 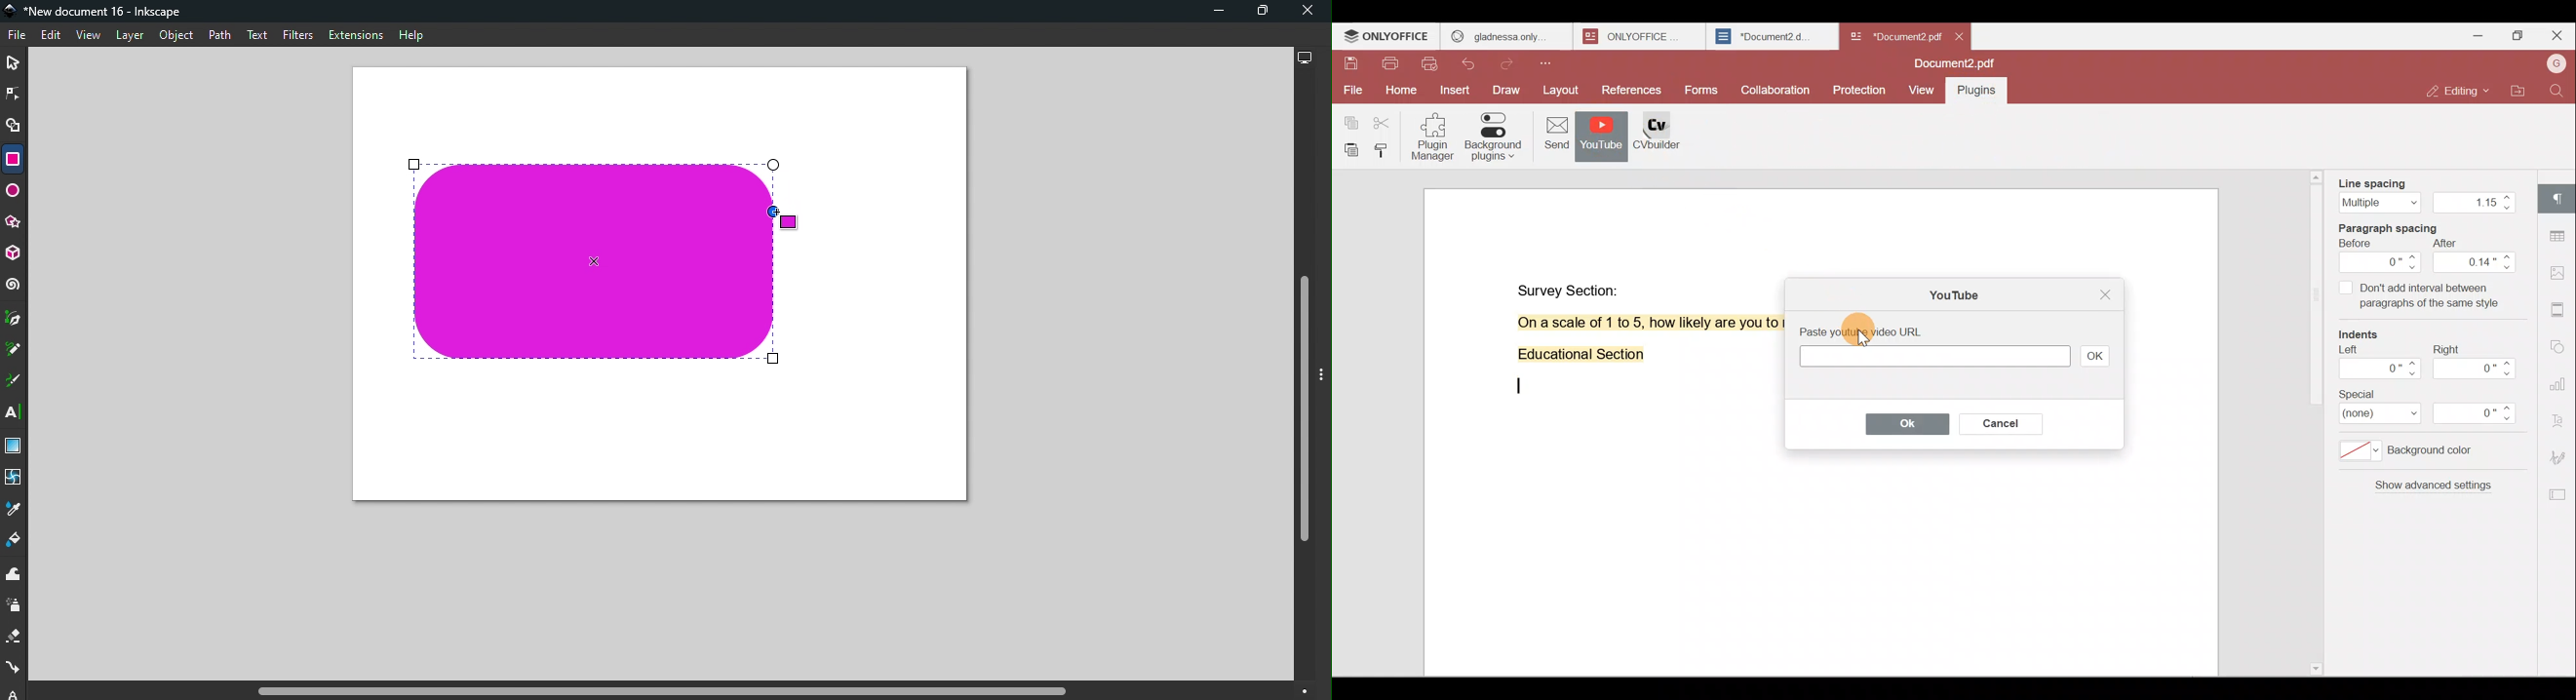 What do you see at coordinates (1959, 36) in the screenshot?
I see `close` at bounding box center [1959, 36].